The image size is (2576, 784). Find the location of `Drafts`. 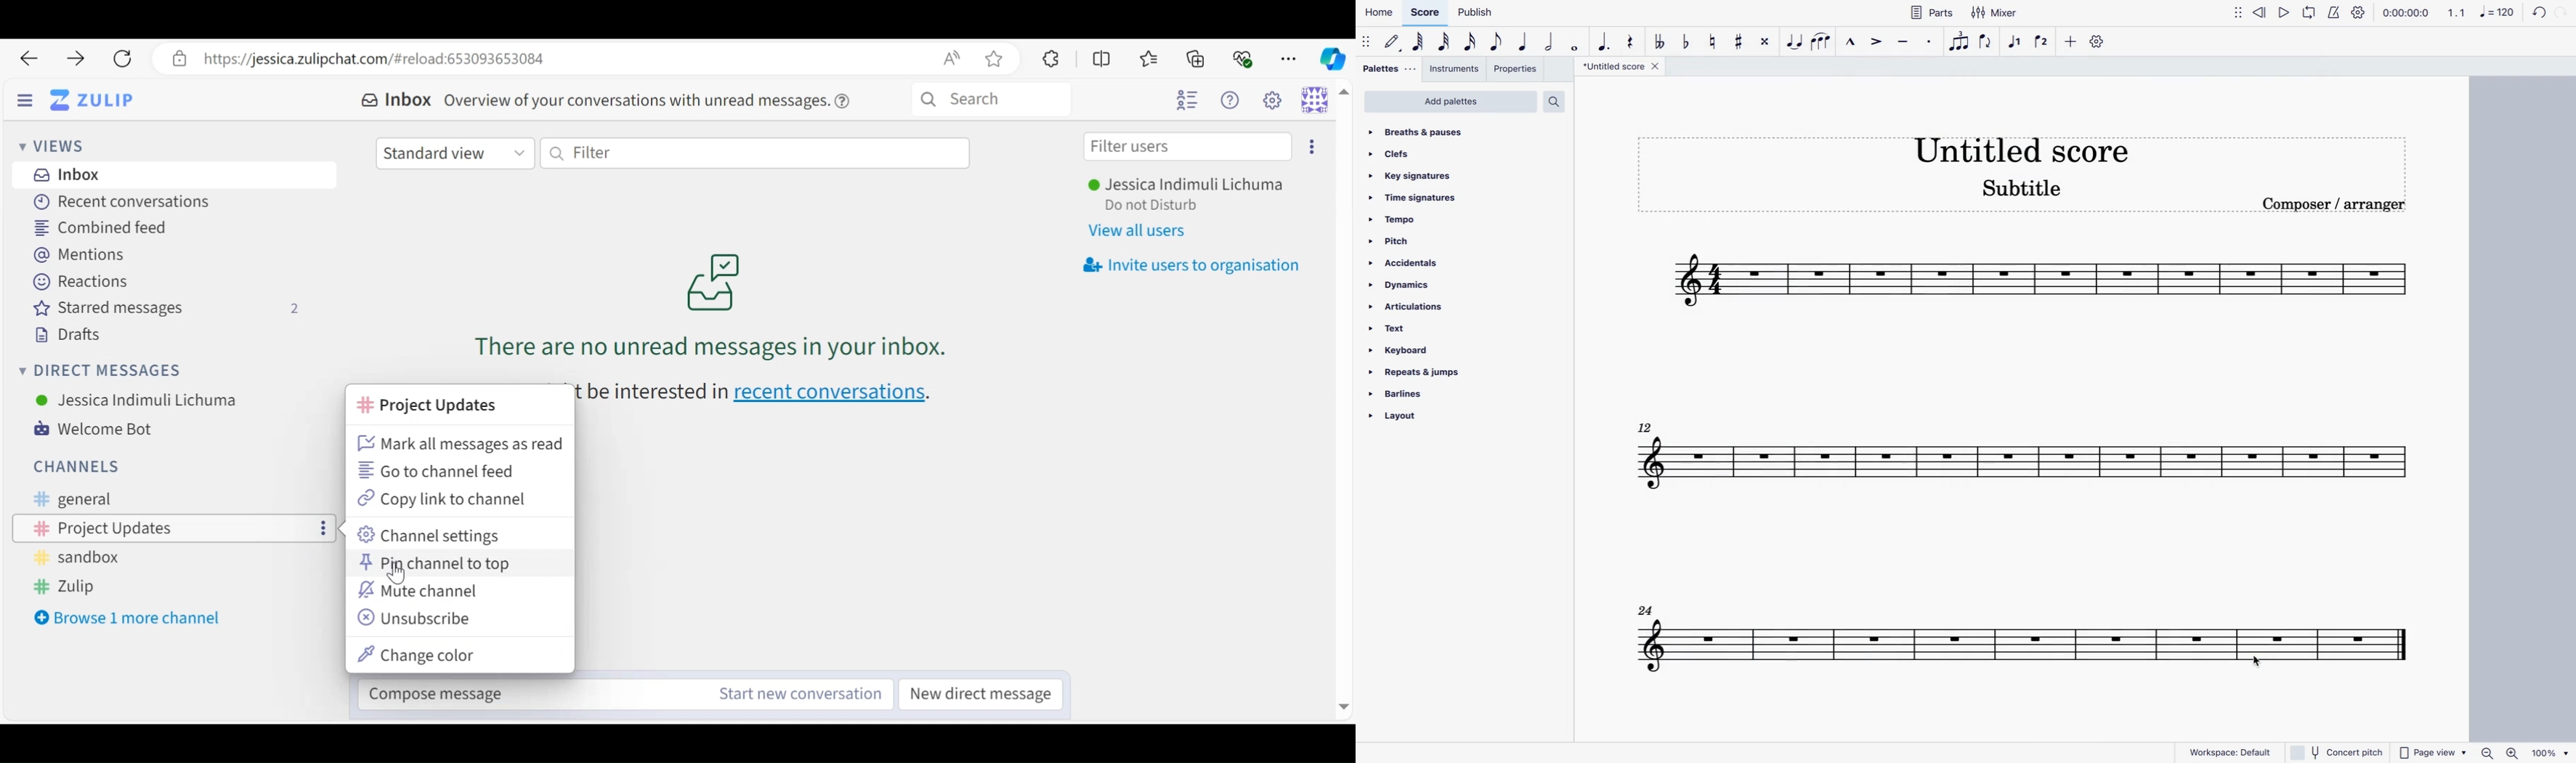

Drafts is located at coordinates (66, 334).